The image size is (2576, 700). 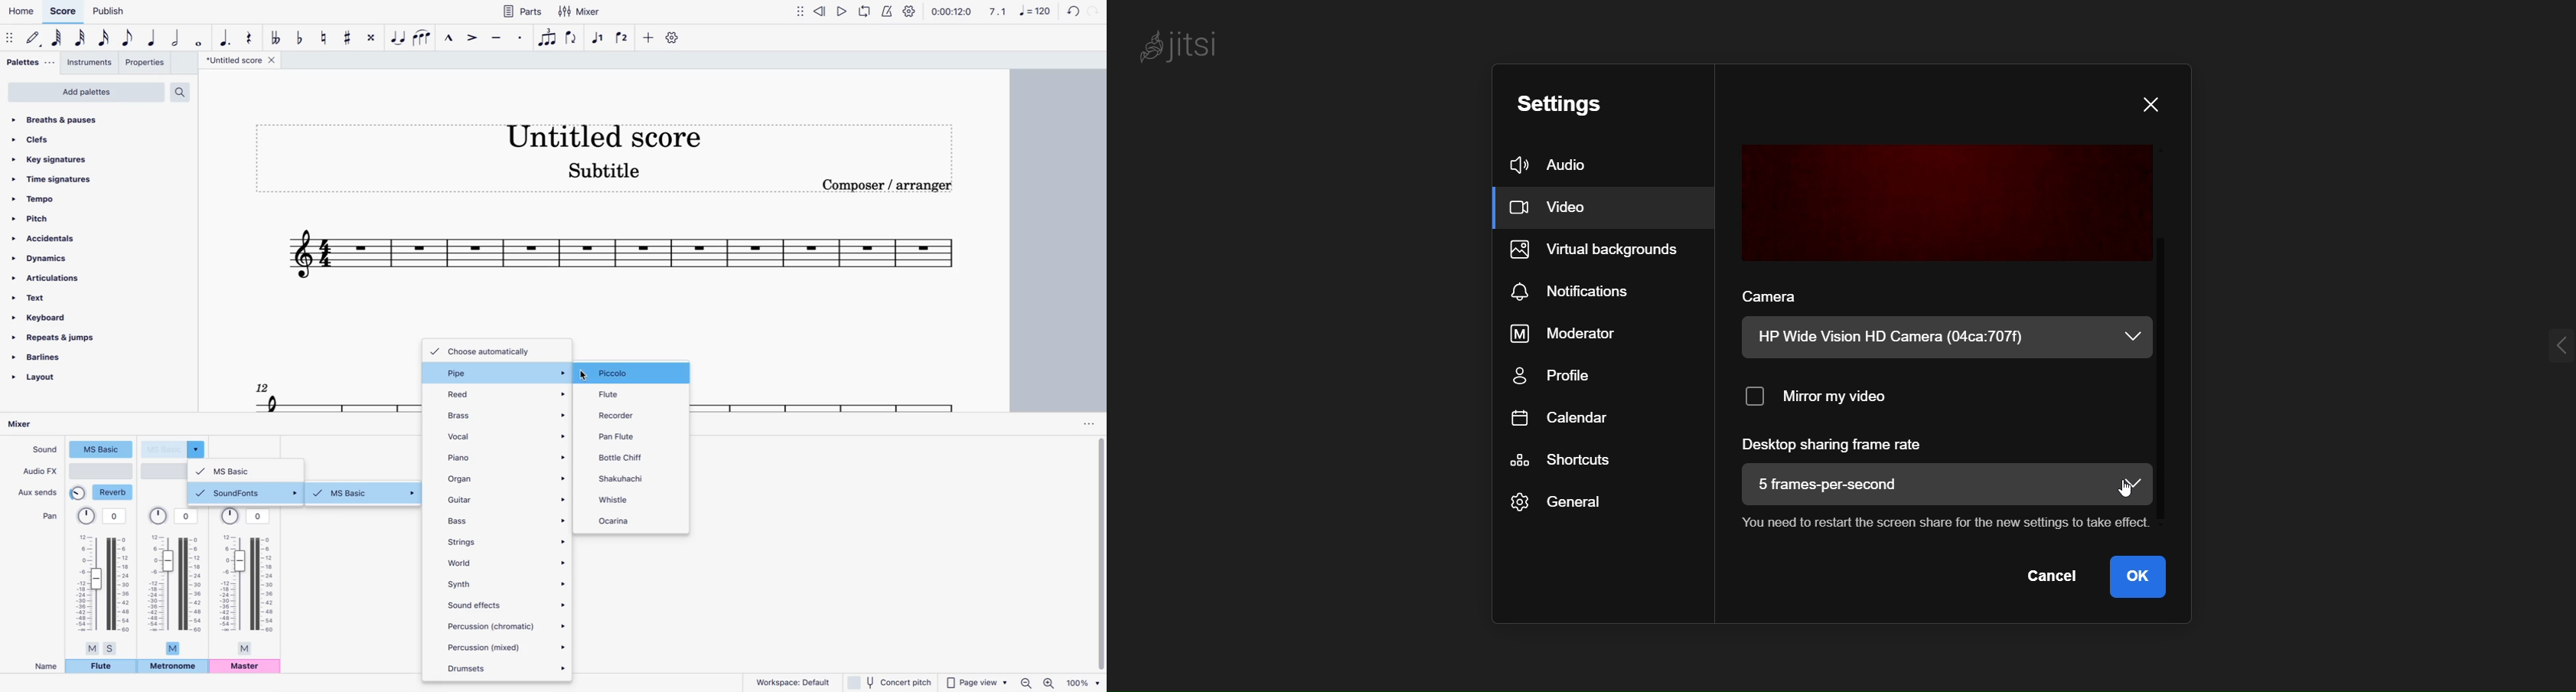 I want to click on options, so click(x=1084, y=424).